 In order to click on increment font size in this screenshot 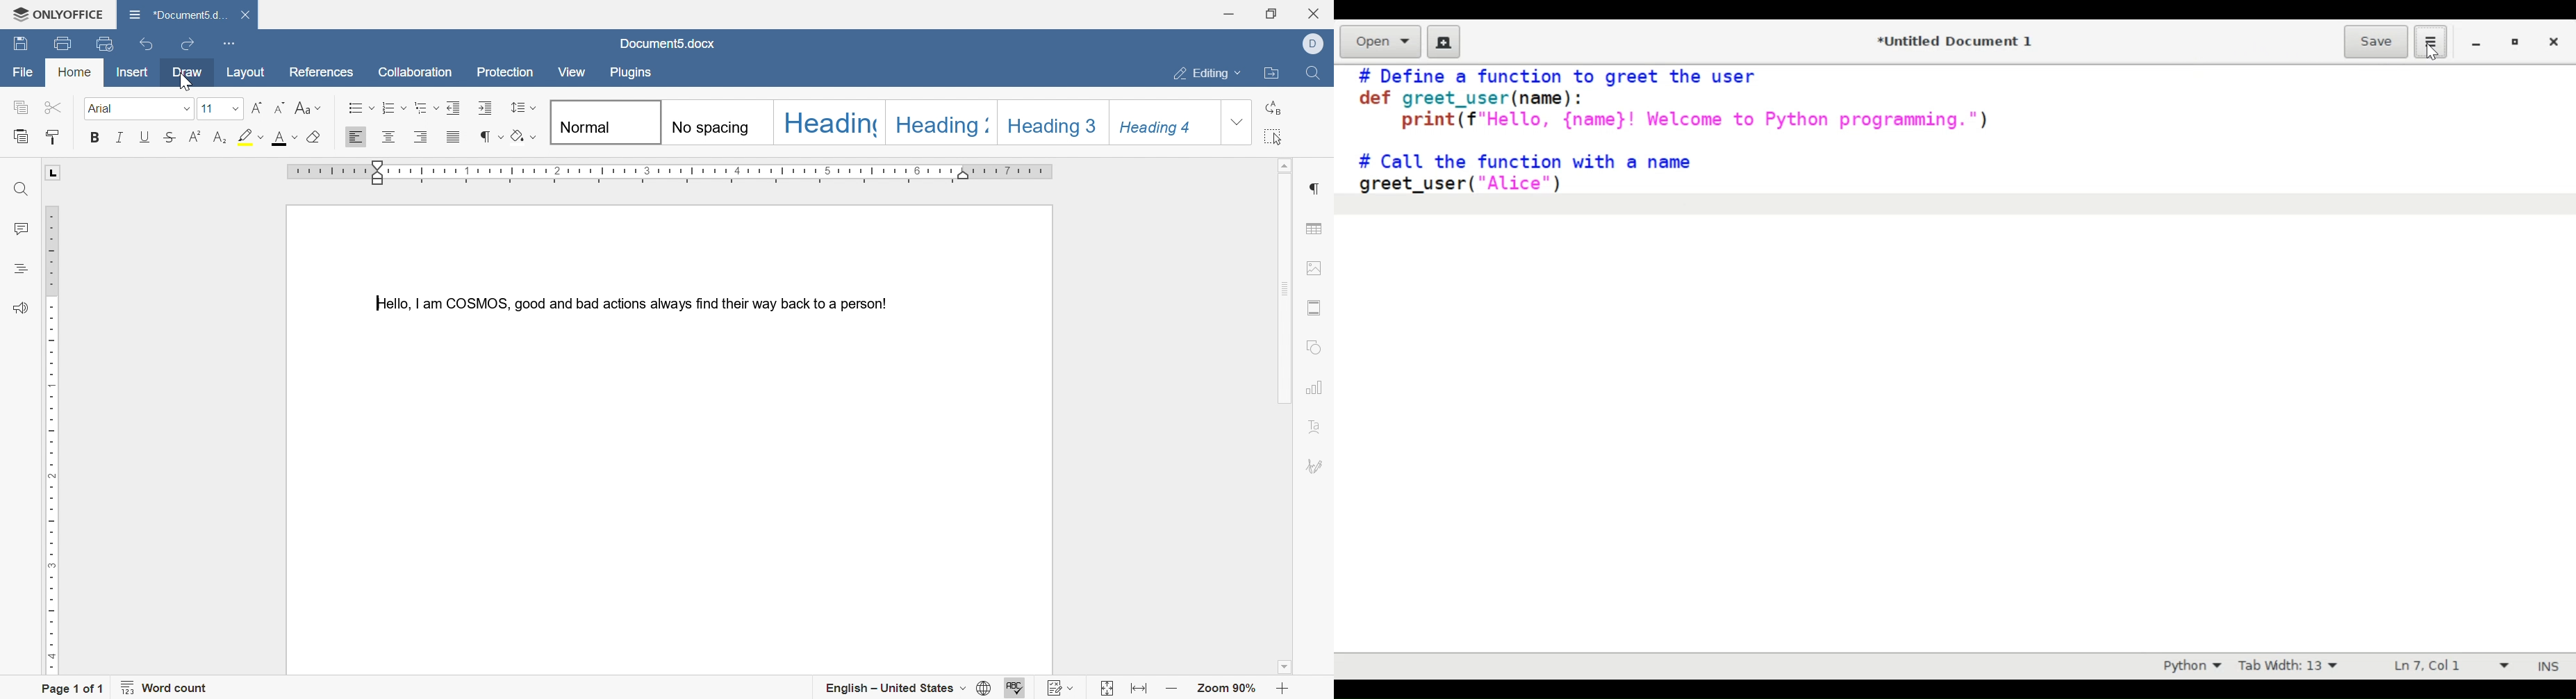, I will do `click(258, 109)`.